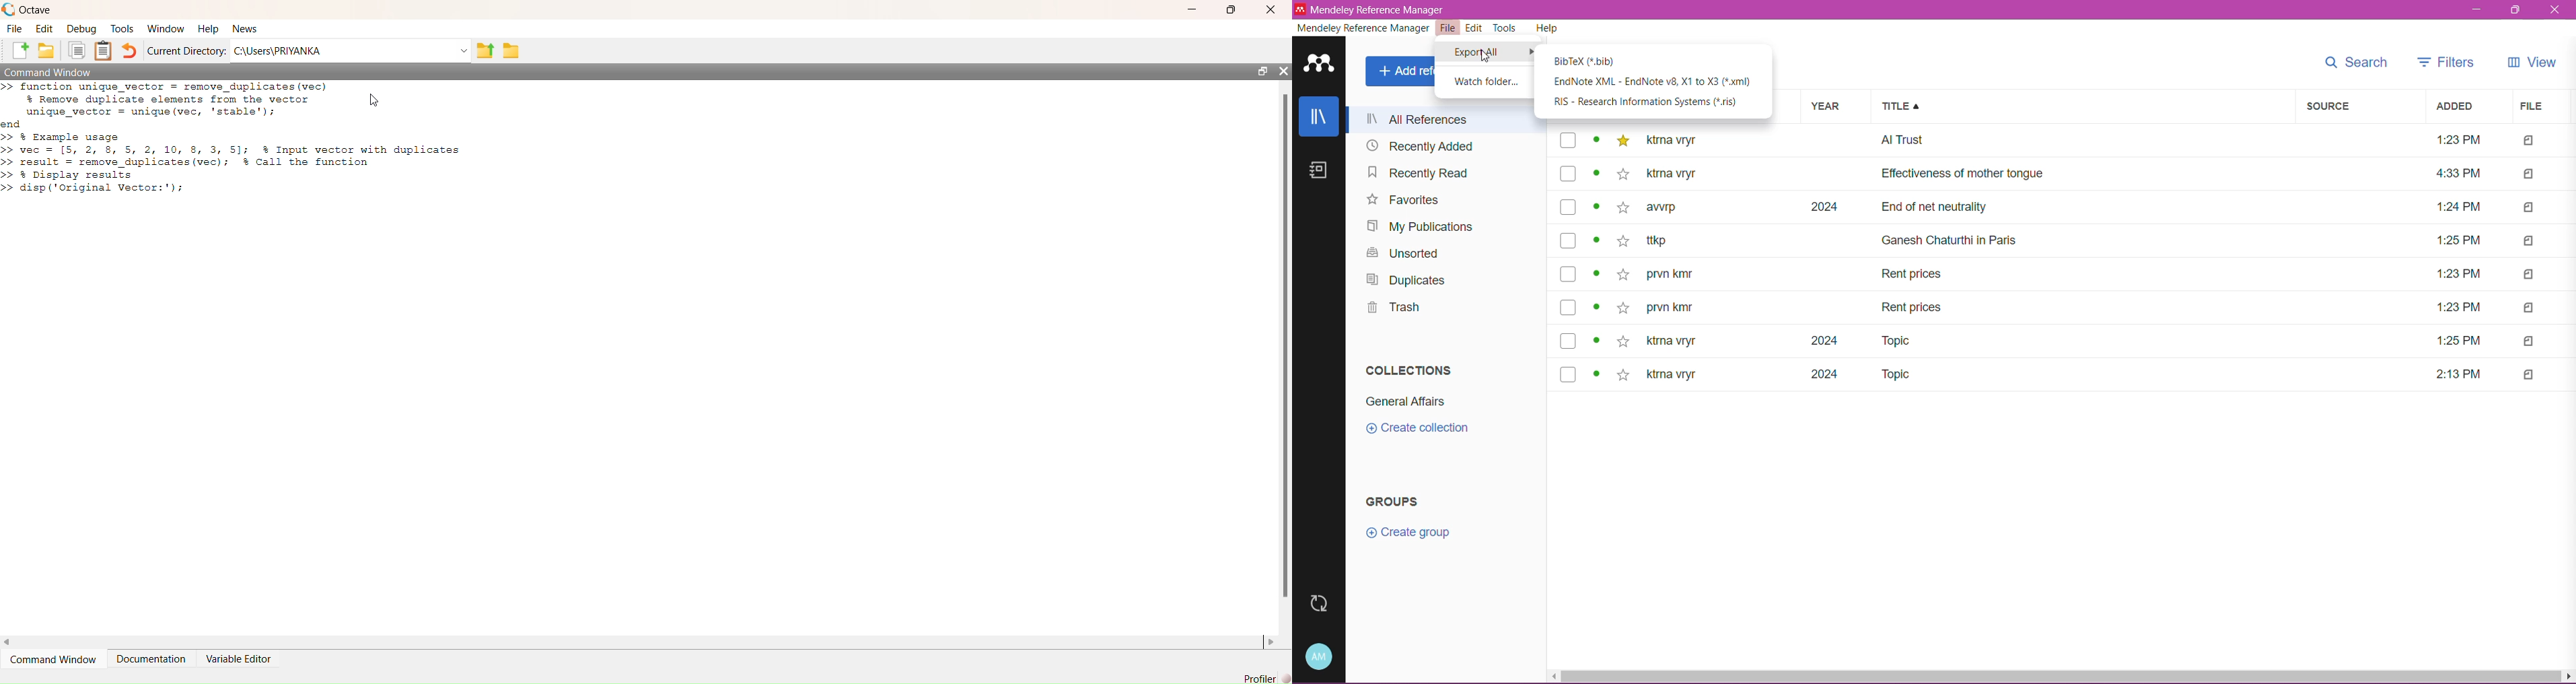 The height and width of the screenshot is (700, 2576). Describe the element at coordinates (55, 659) in the screenshot. I see `command window` at that location.